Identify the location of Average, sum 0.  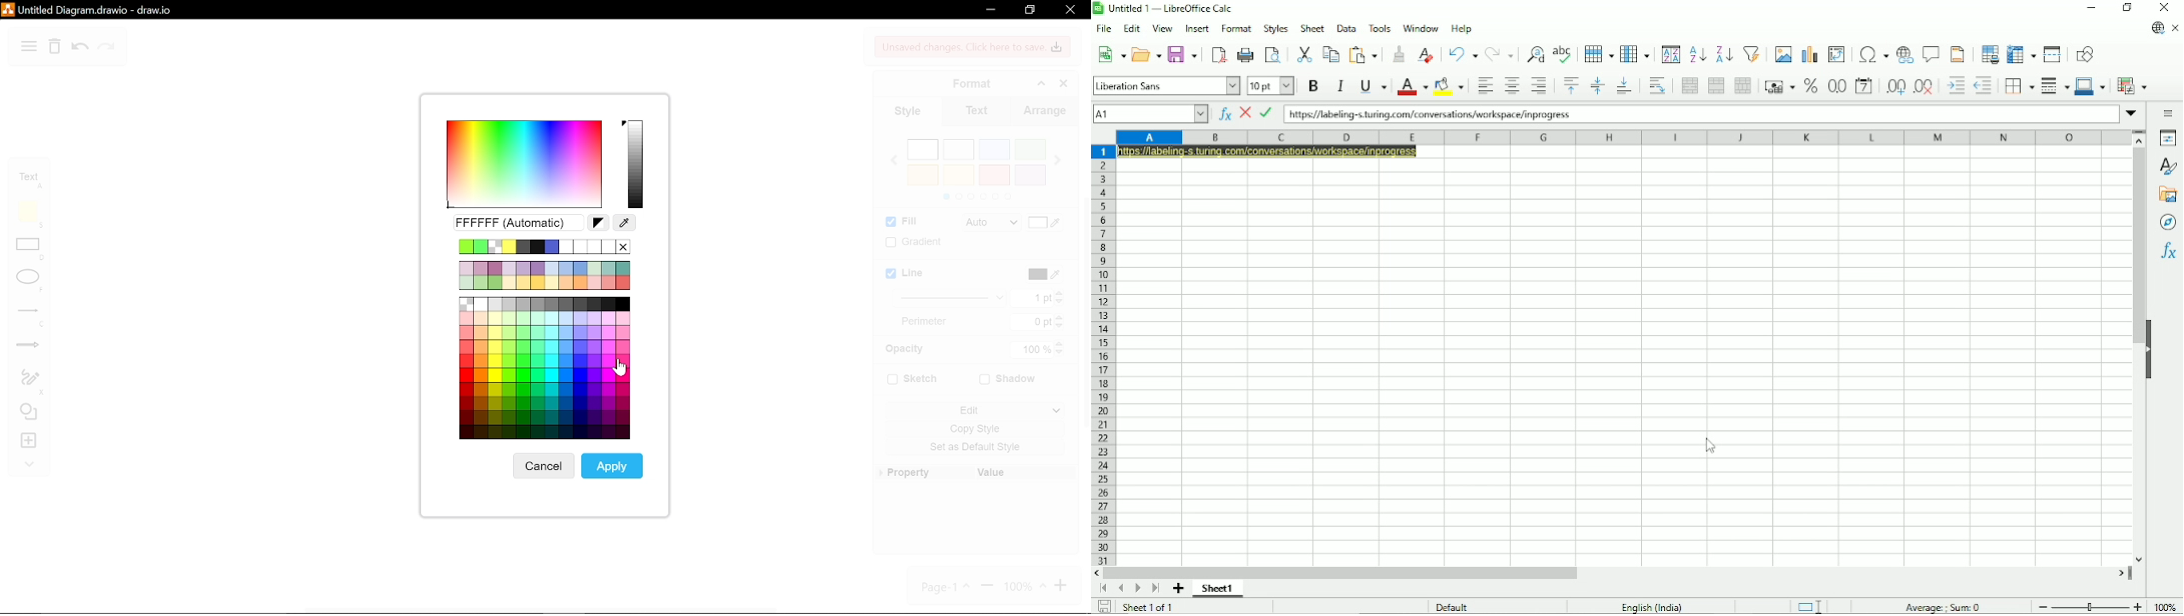
(1945, 607).